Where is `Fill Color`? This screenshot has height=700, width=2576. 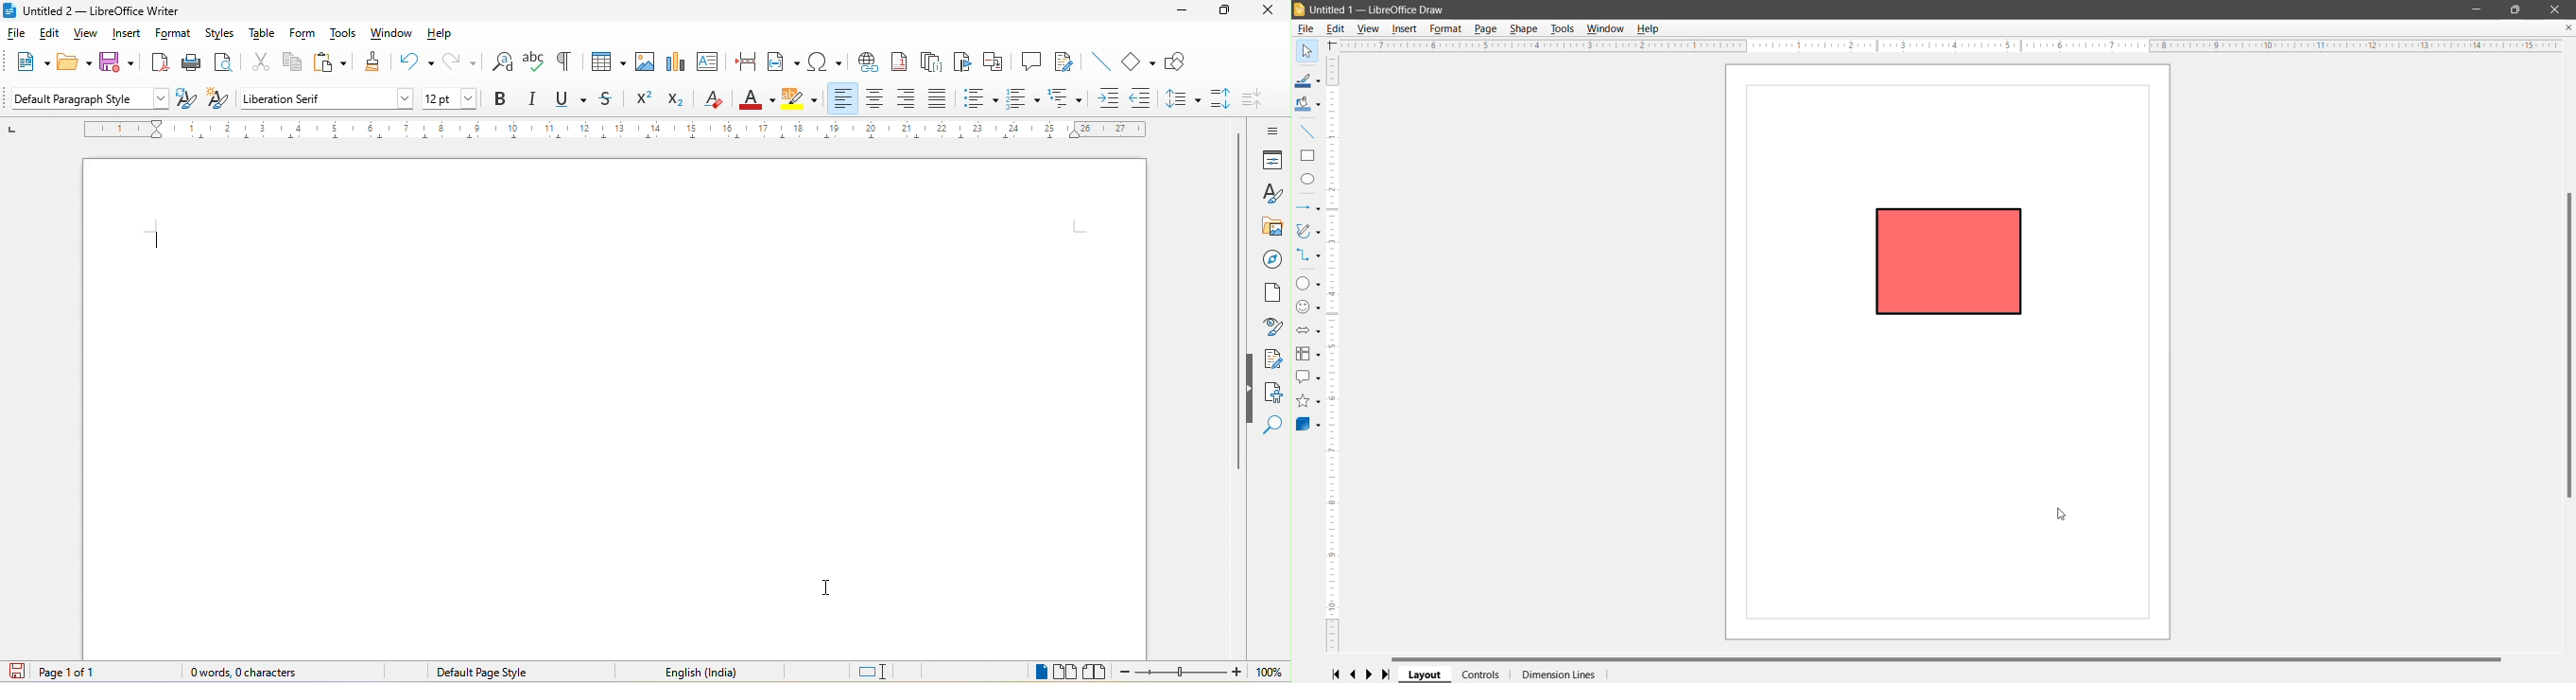 Fill Color is located at coordinates (1308, 105).